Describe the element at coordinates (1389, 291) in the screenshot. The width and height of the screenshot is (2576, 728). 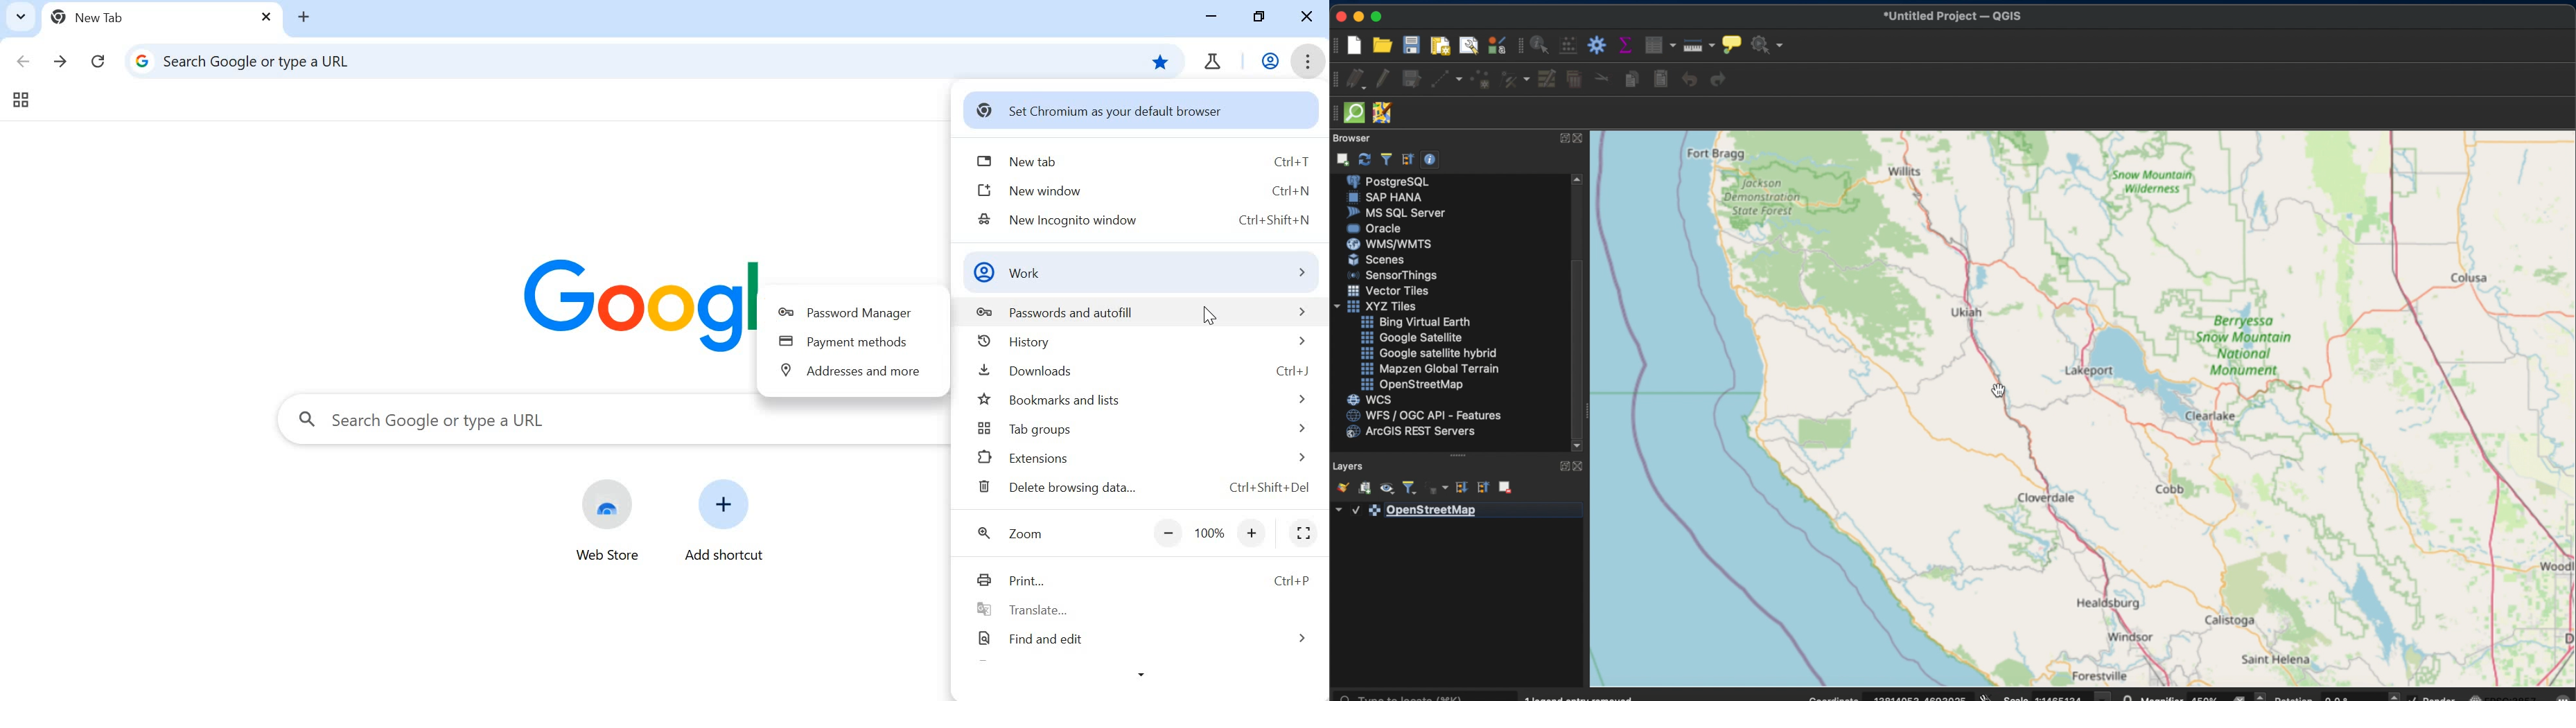
I see `vector tiles` at that location.